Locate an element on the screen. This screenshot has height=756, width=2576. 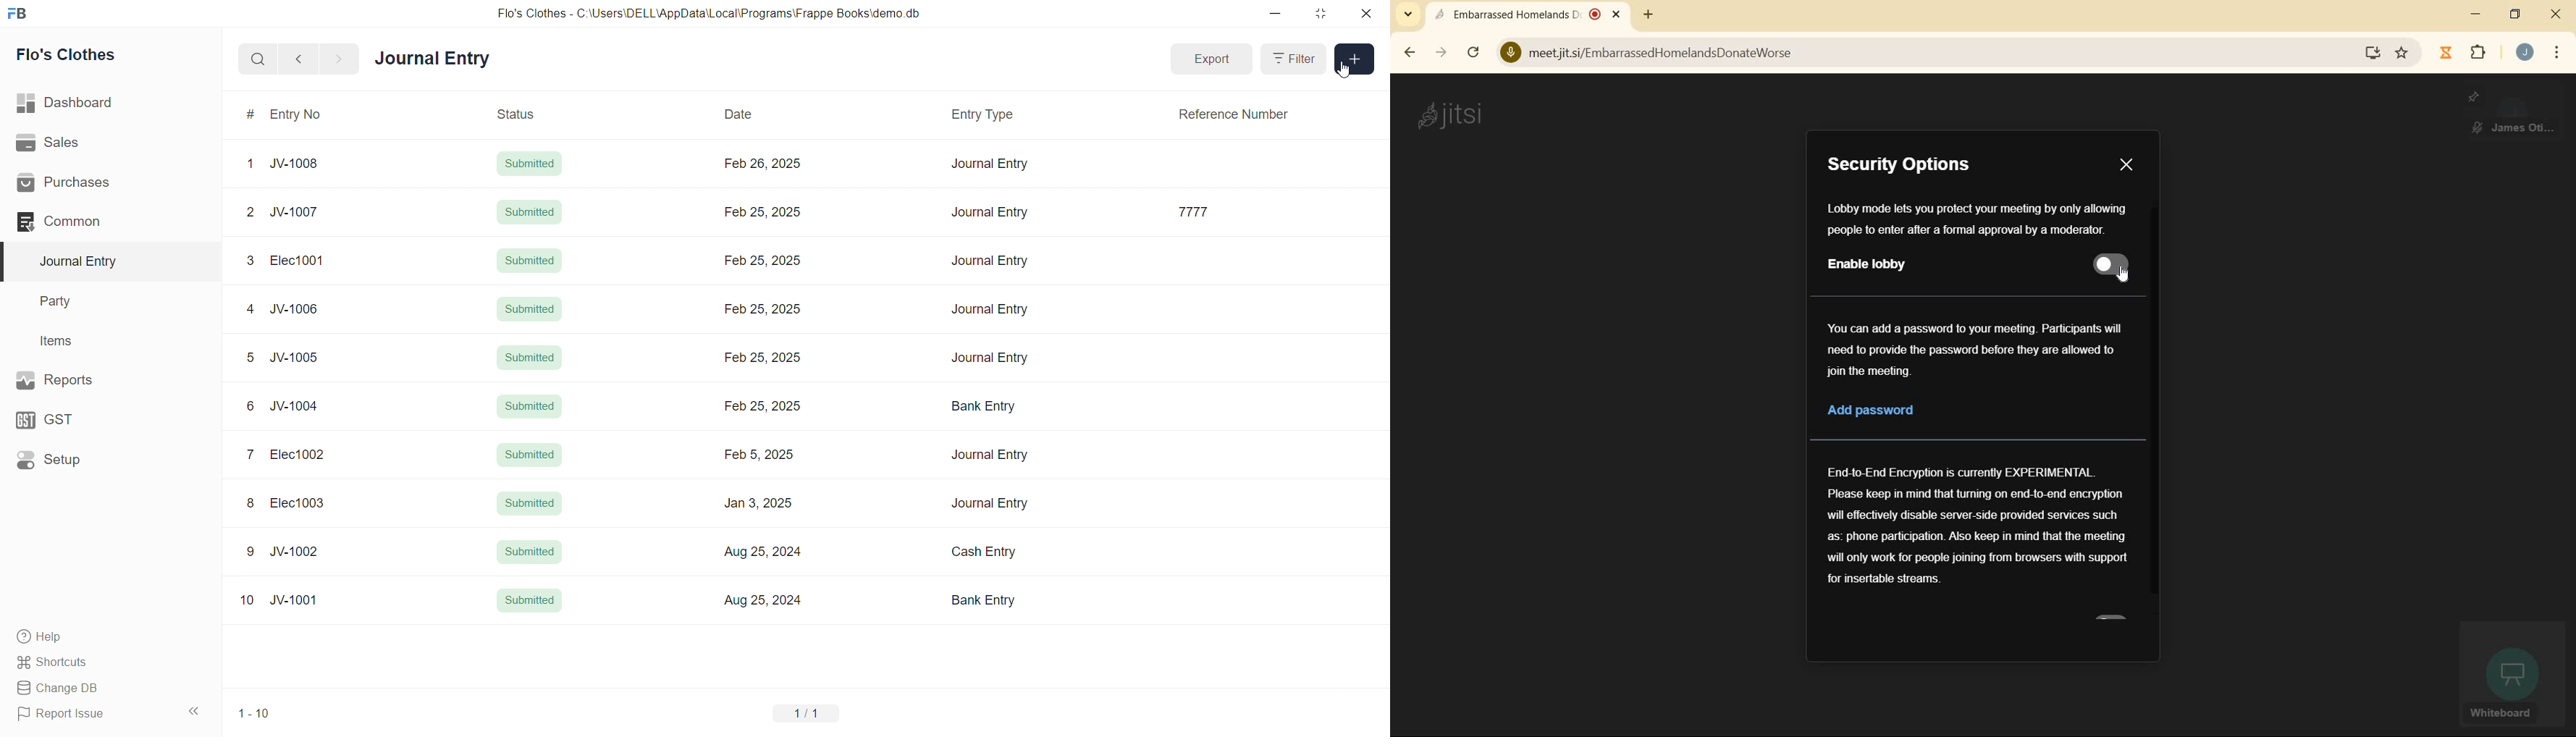
Feb 25, 2025 is located at coordinates (767, 361).